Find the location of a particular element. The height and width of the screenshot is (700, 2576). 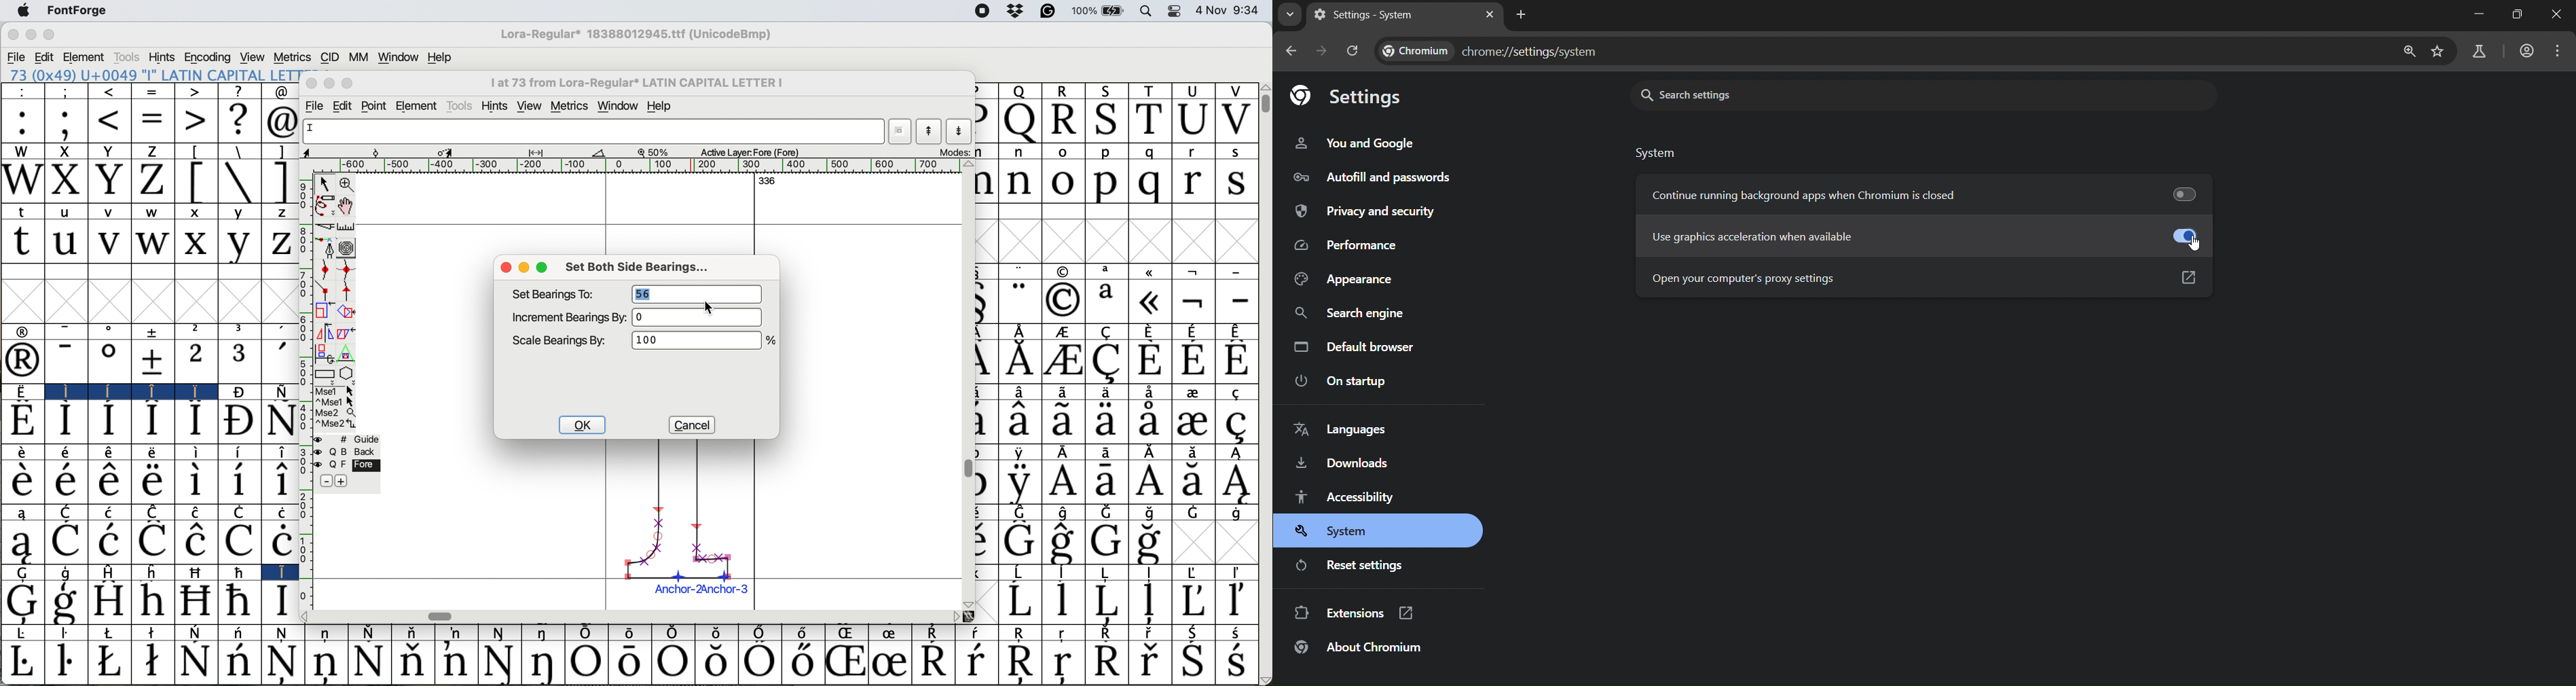

 is located at coordinates (771, 341).